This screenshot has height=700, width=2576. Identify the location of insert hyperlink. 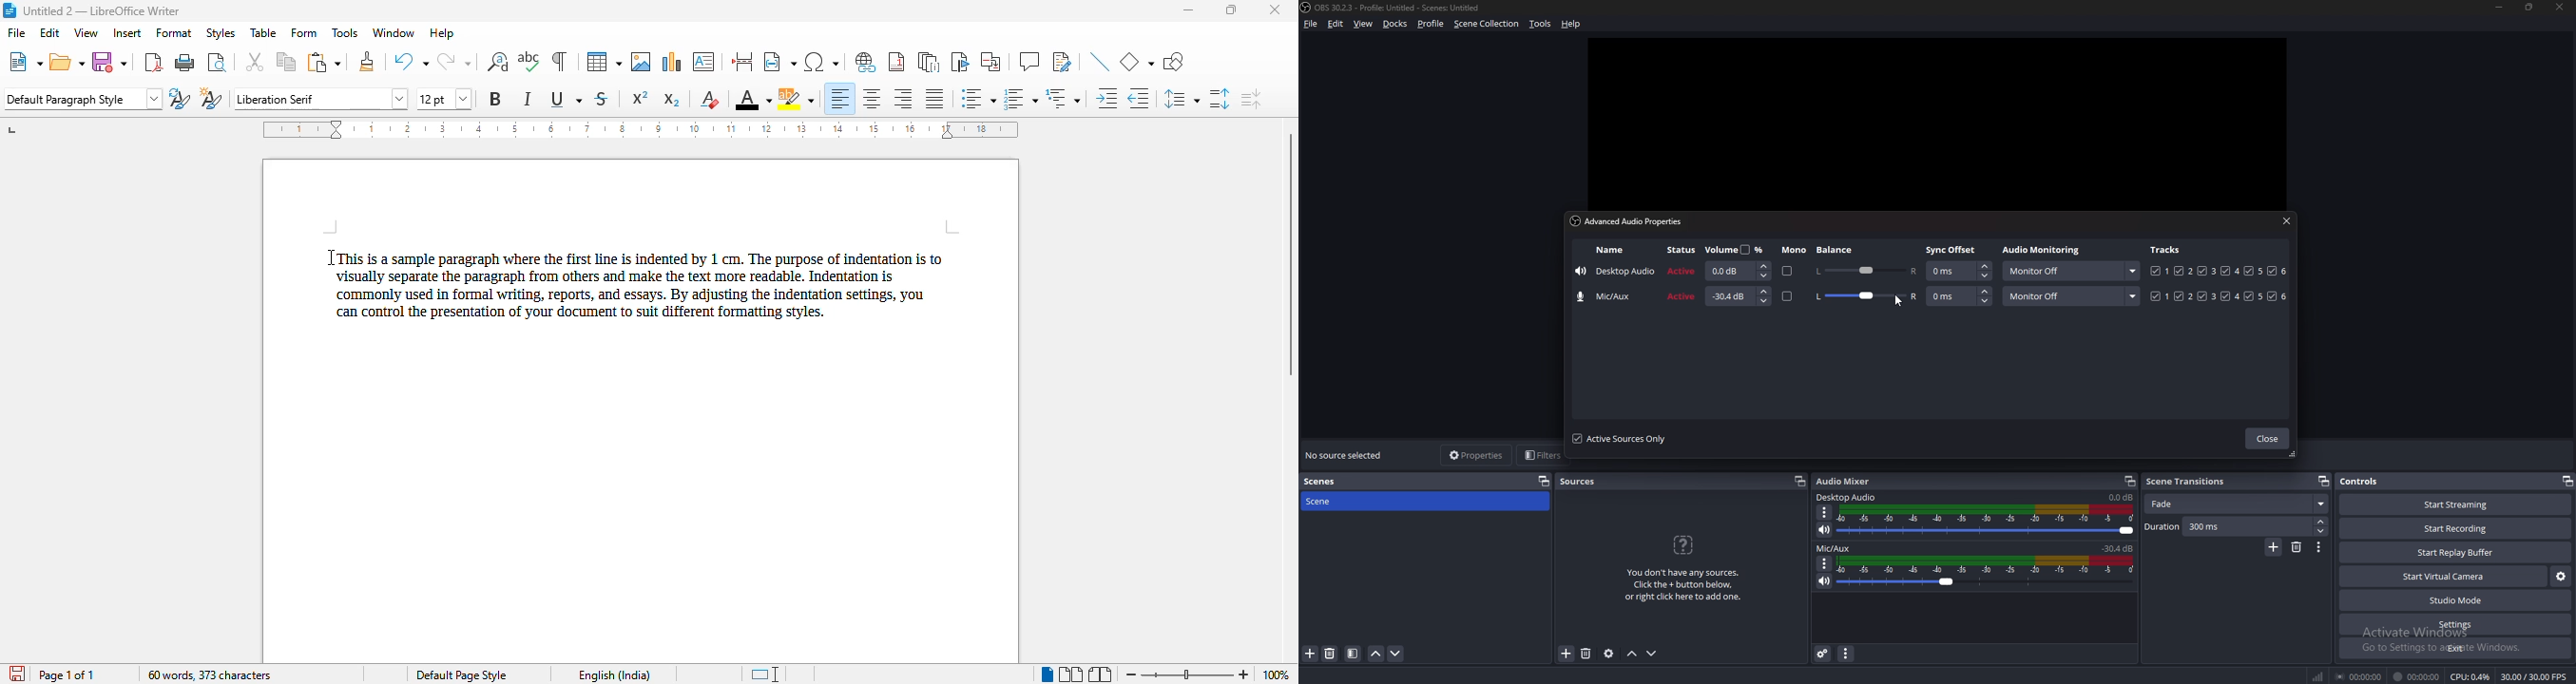
(866, 62).